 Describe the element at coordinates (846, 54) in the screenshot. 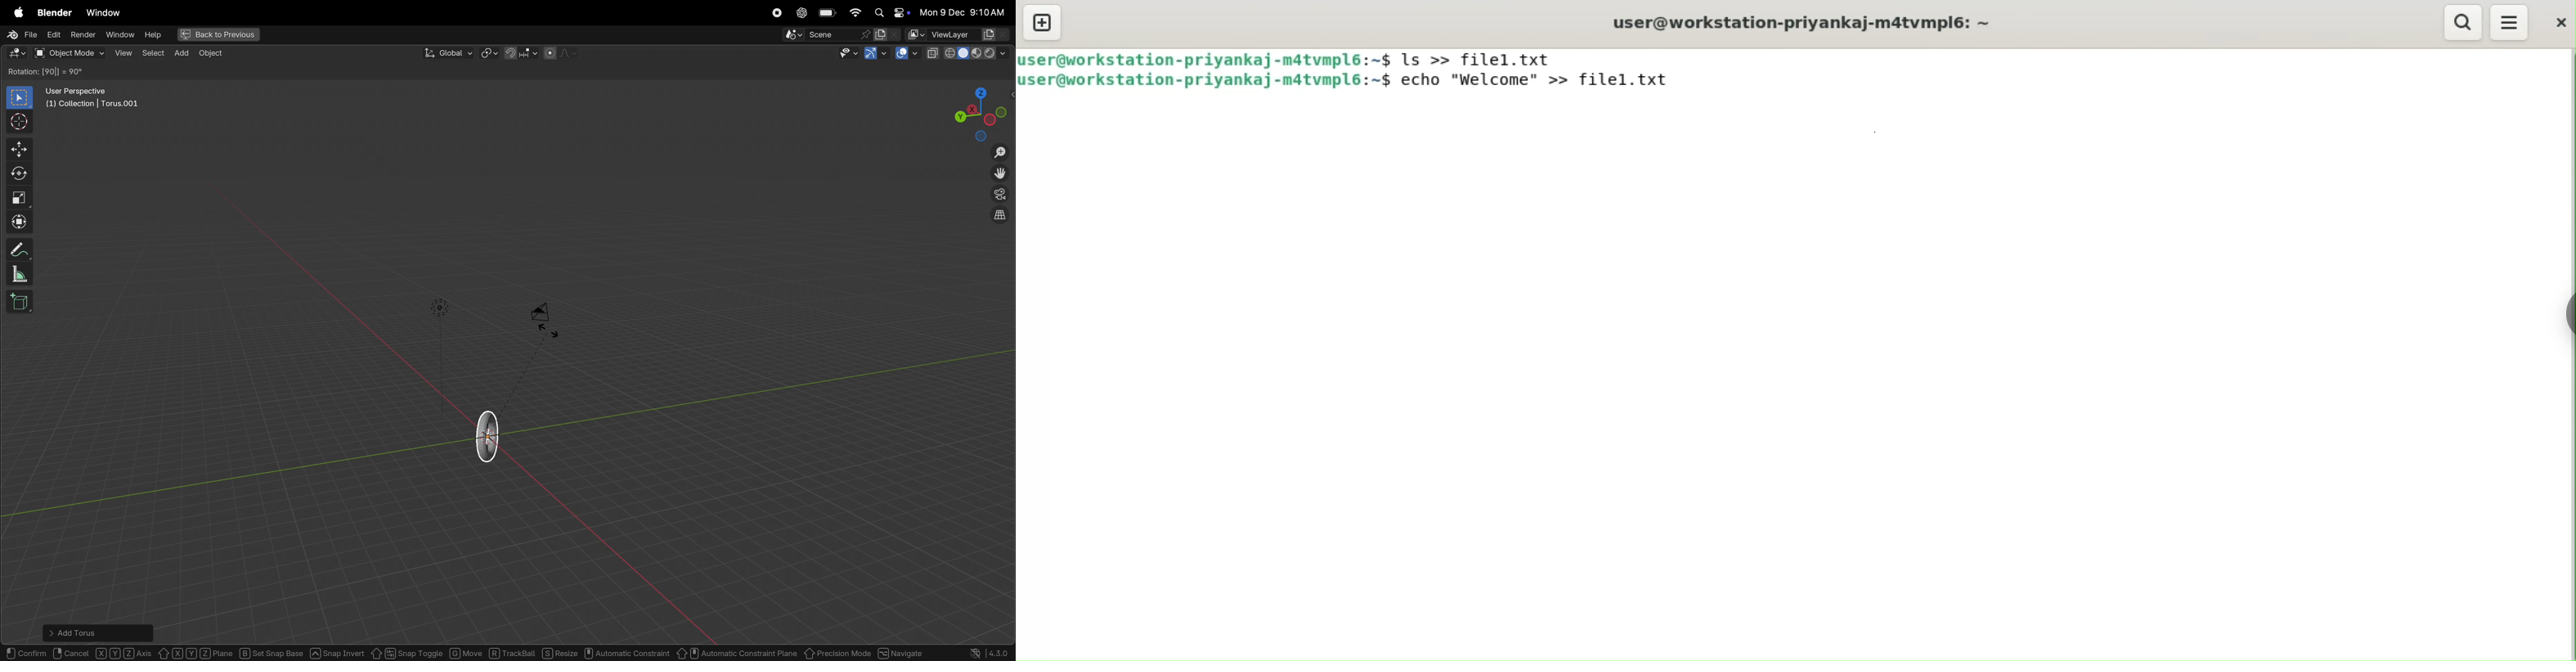

I see `visibility` at that location.